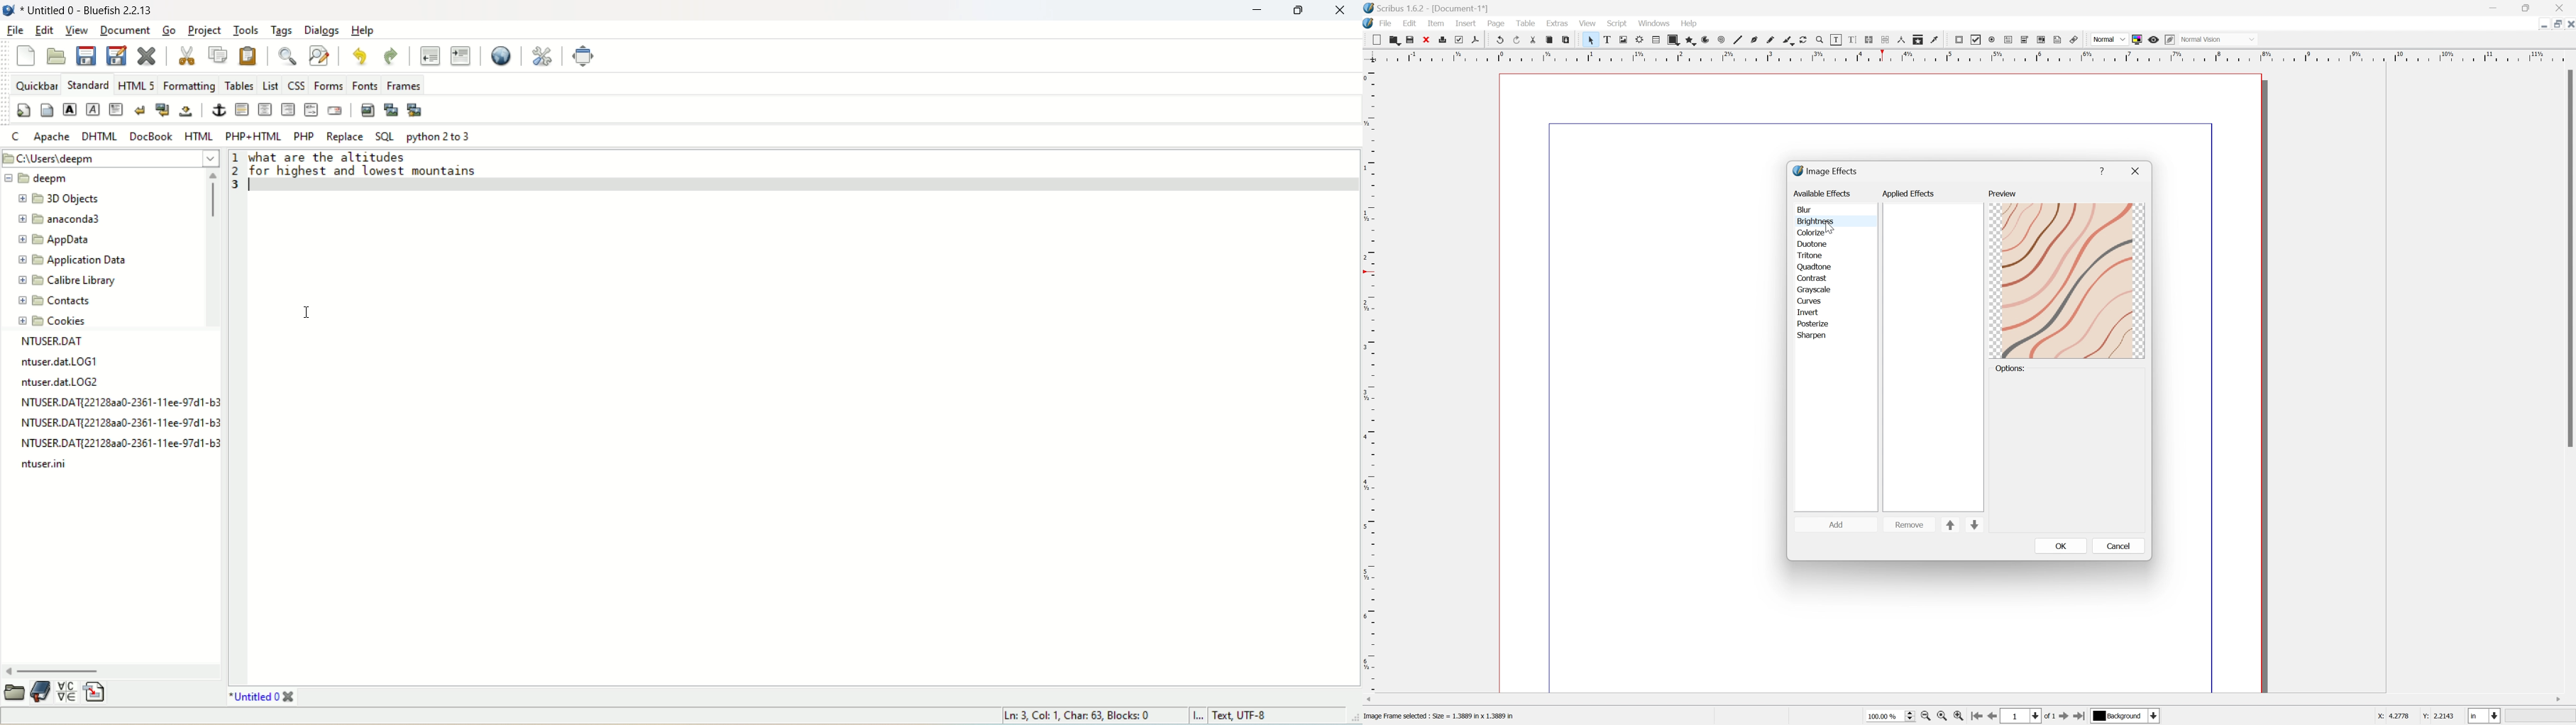 The image size is (2576, 728). I want to click on PDF push button, so click(1961, 40).